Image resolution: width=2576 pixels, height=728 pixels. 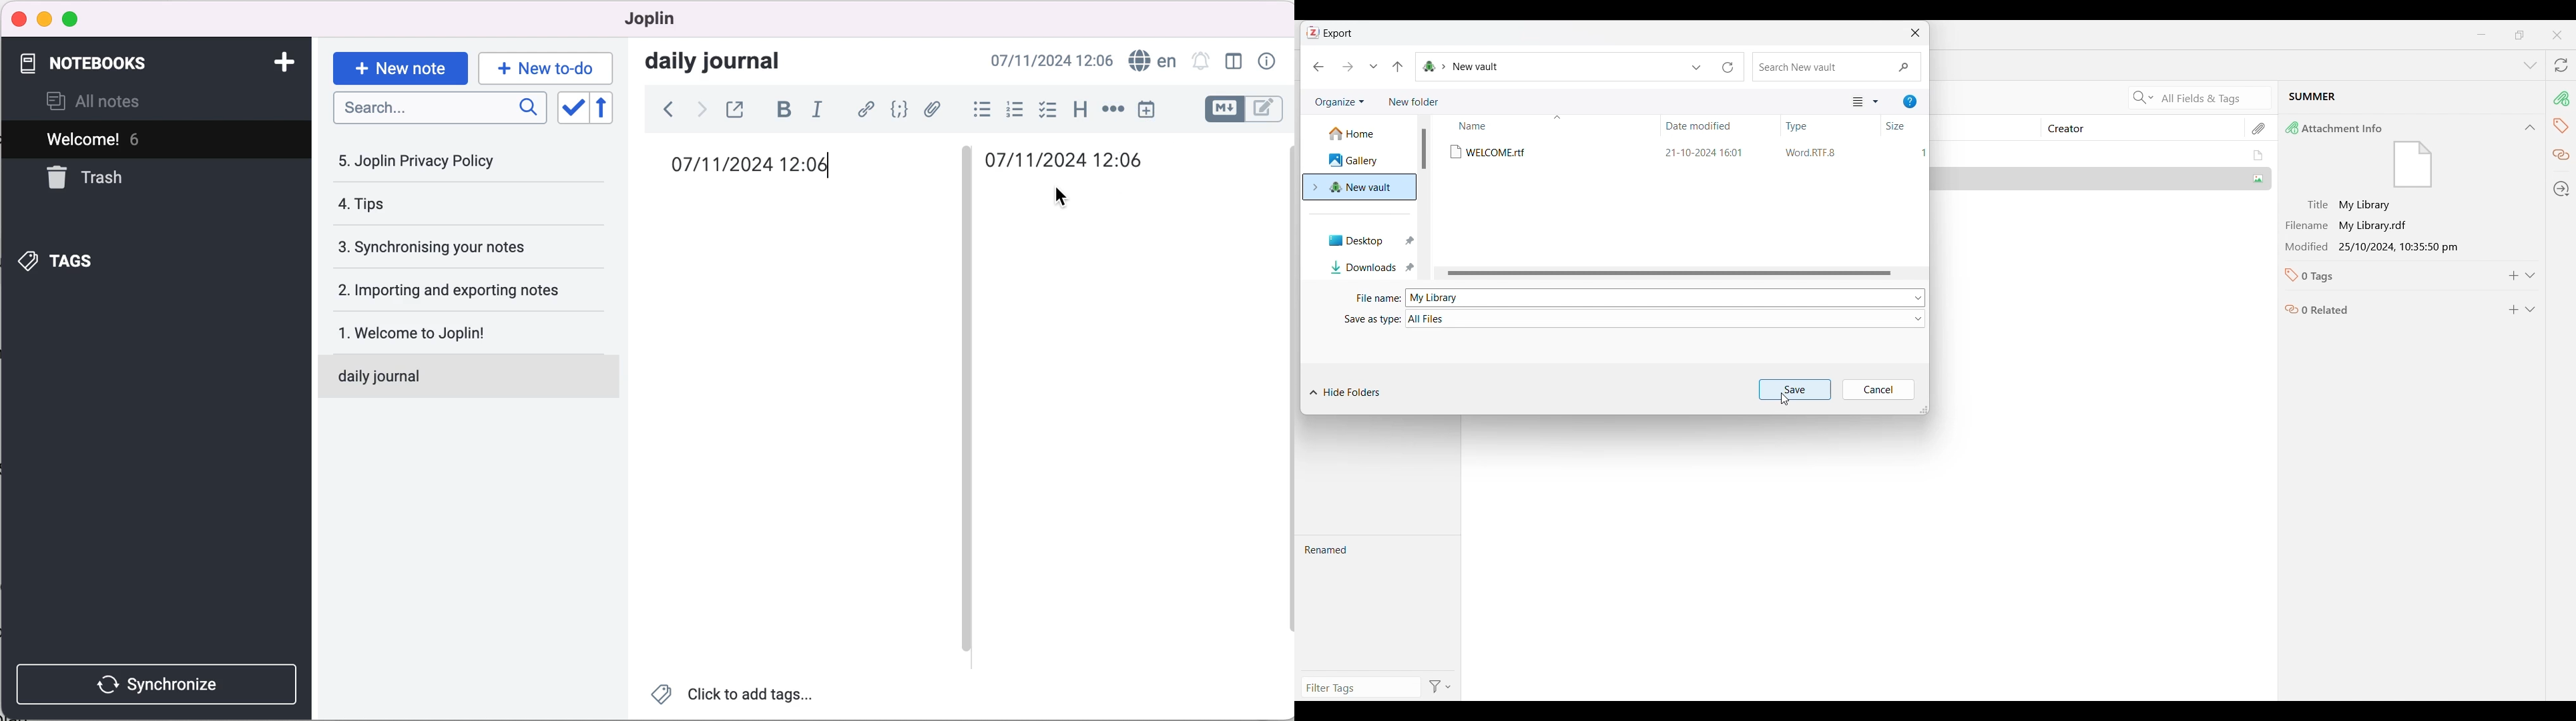 I want to click on horizontal rule, so click(x=1111, y=110).